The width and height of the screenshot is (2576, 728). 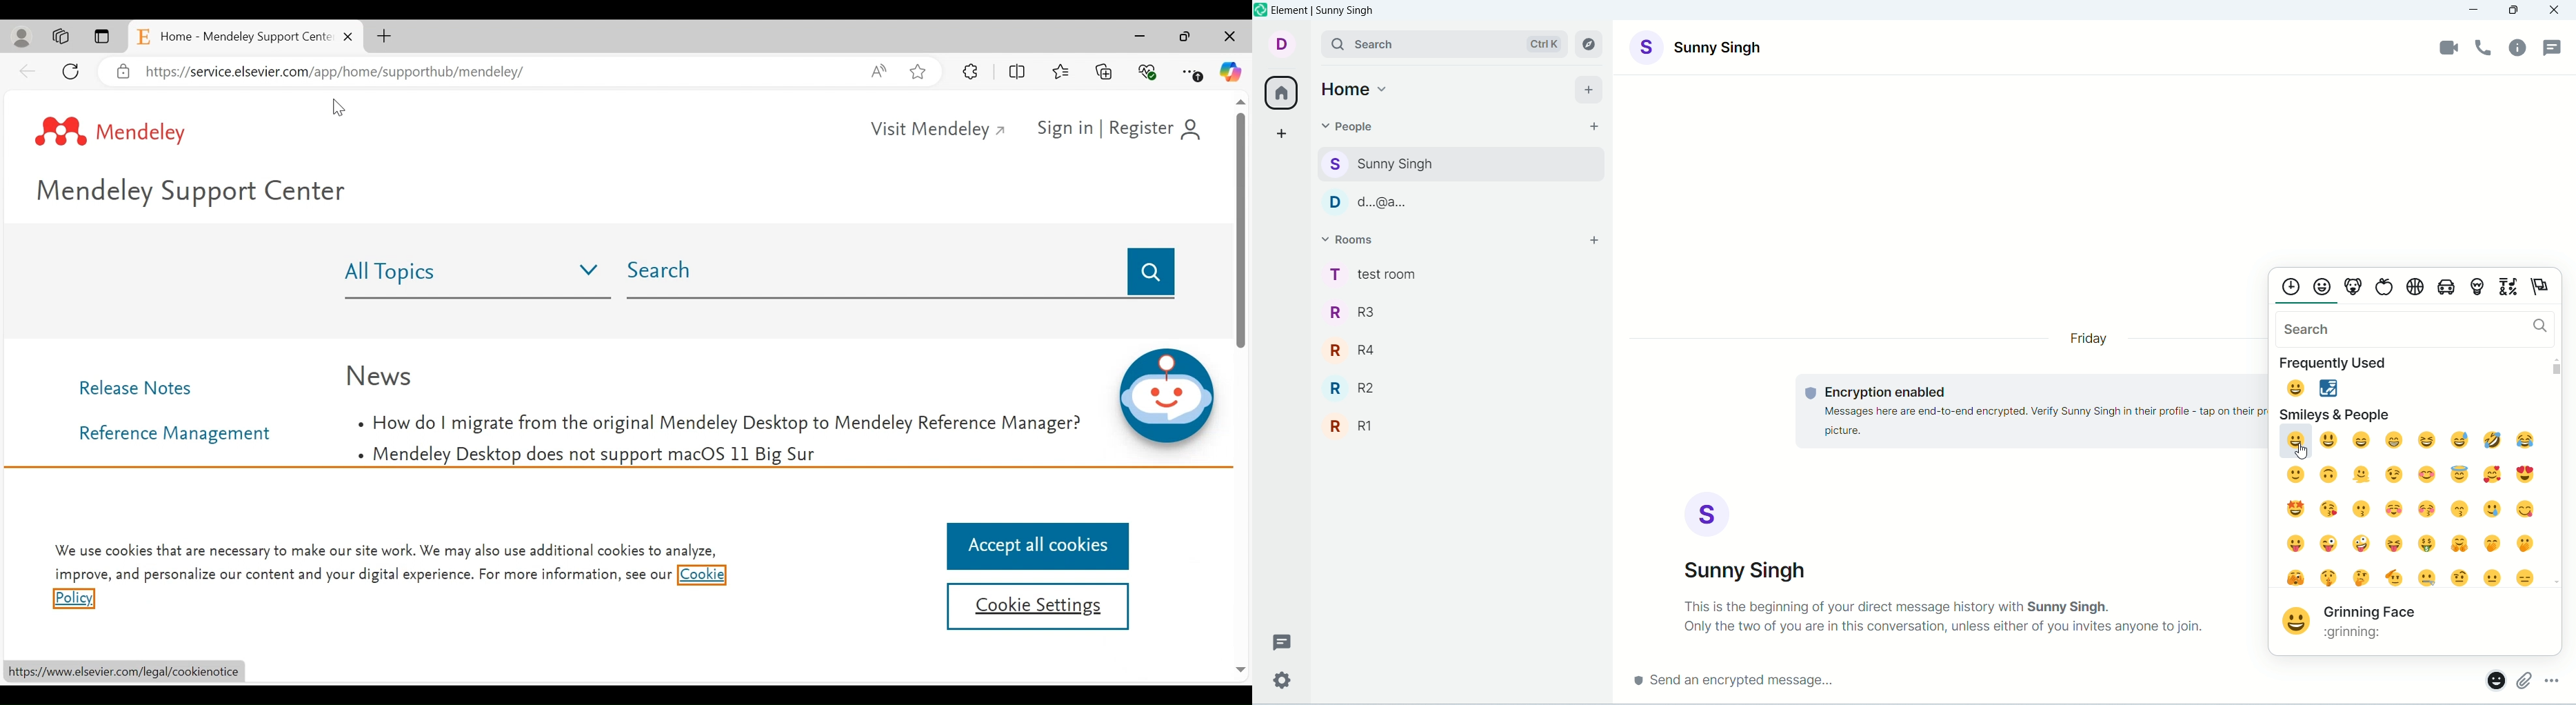 I want to click on video call, so click(x=2447, y=48).